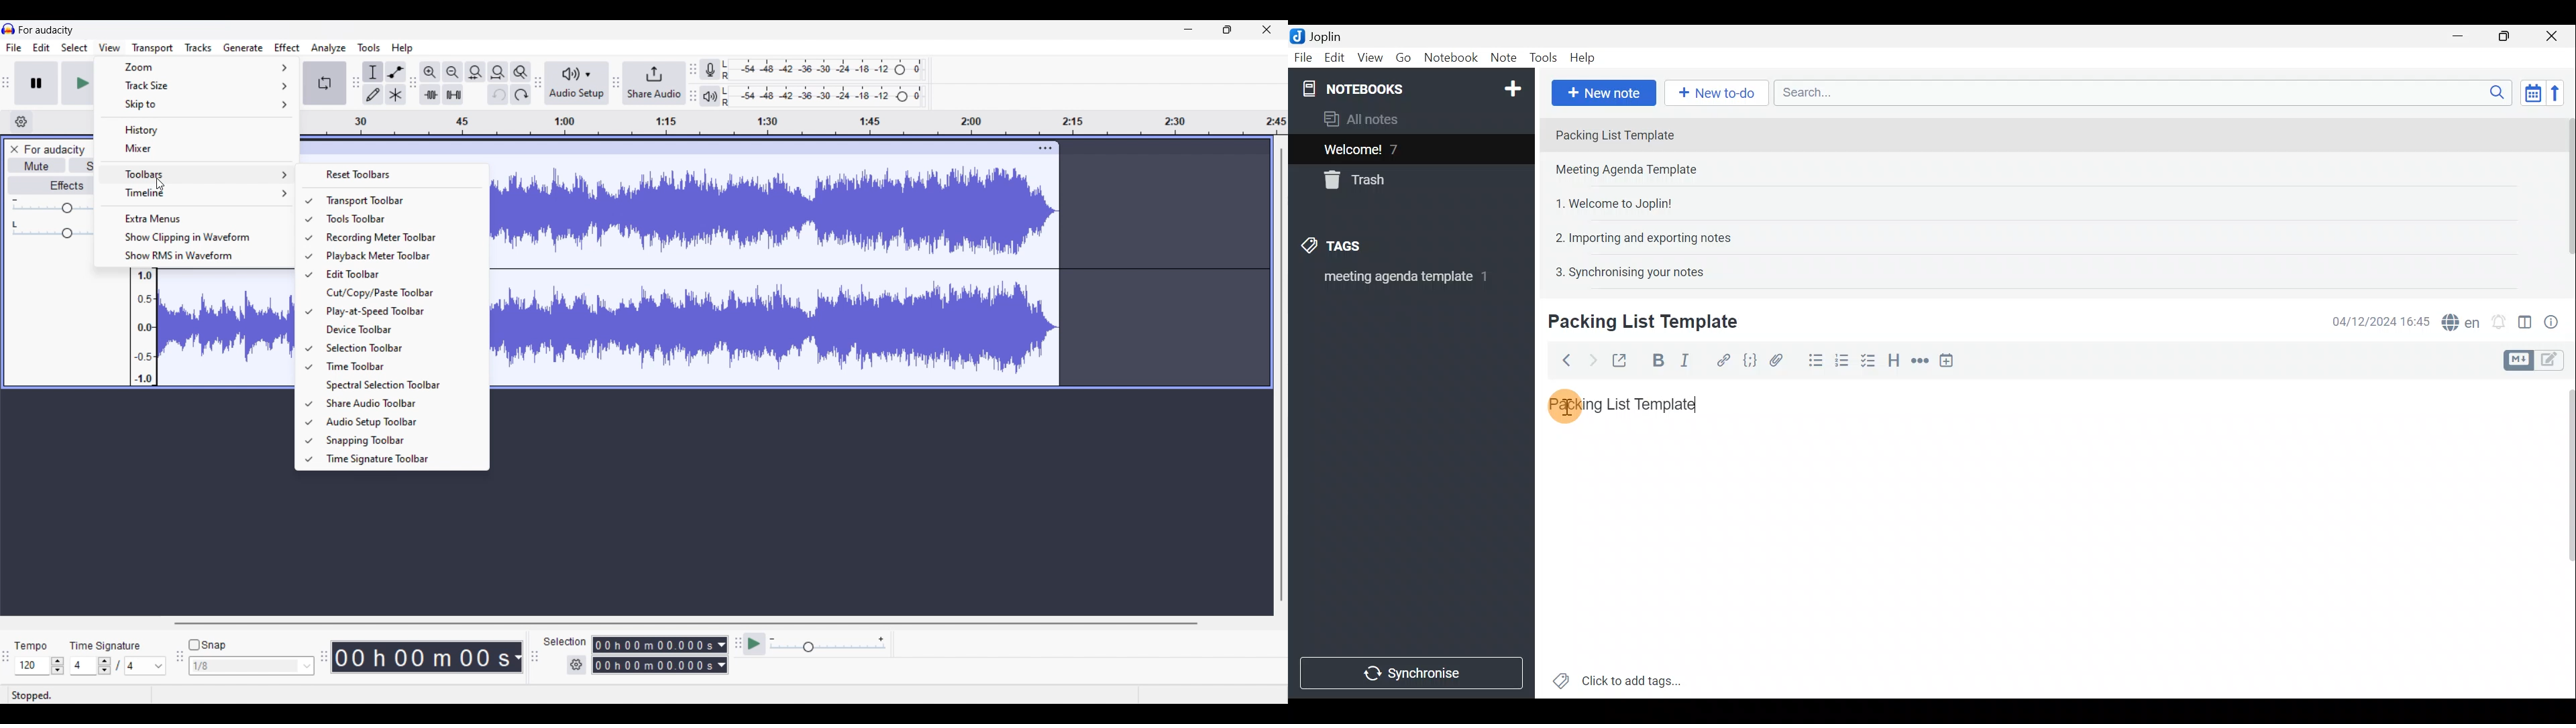 The image size is (2576, 728). What do you see at coordinates (686, 623) in the screenshot?
I see `Horizontal slide bar` at bounding box center [686, 623].